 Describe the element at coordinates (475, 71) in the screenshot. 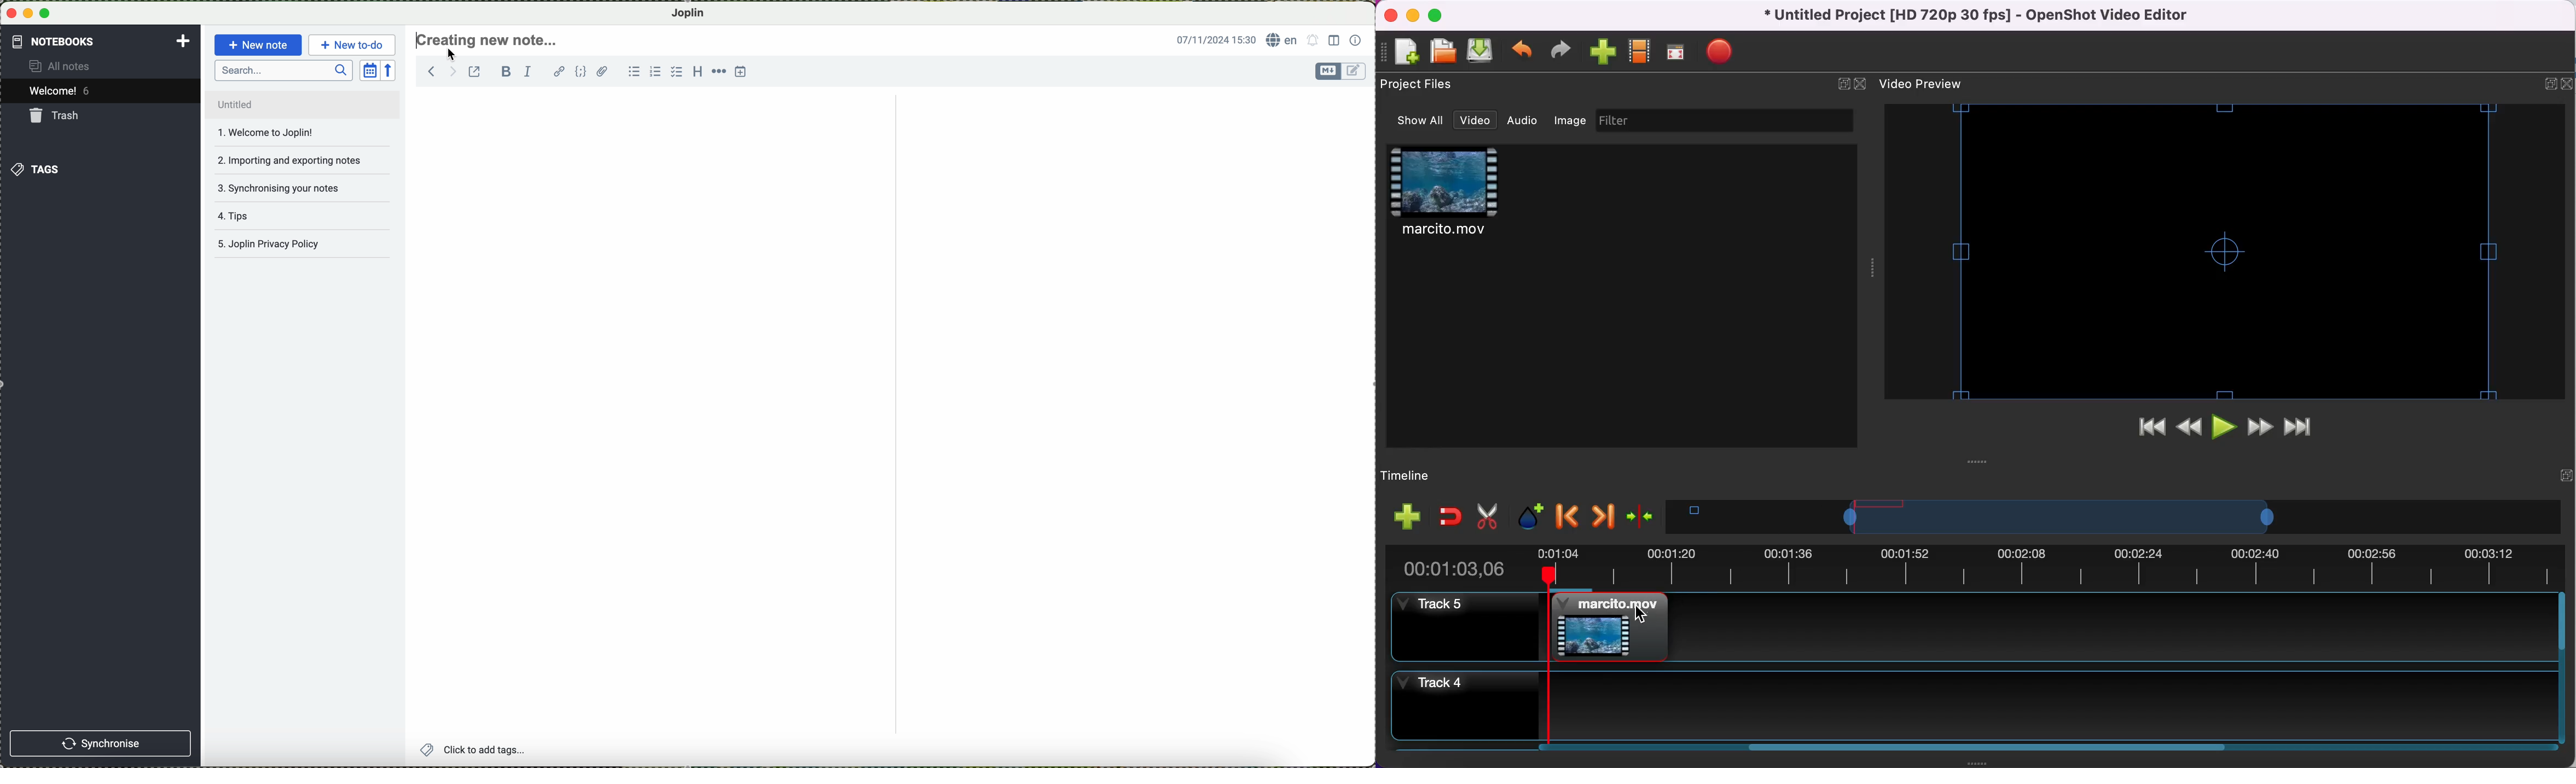

I see `toggle external editing` at that location.